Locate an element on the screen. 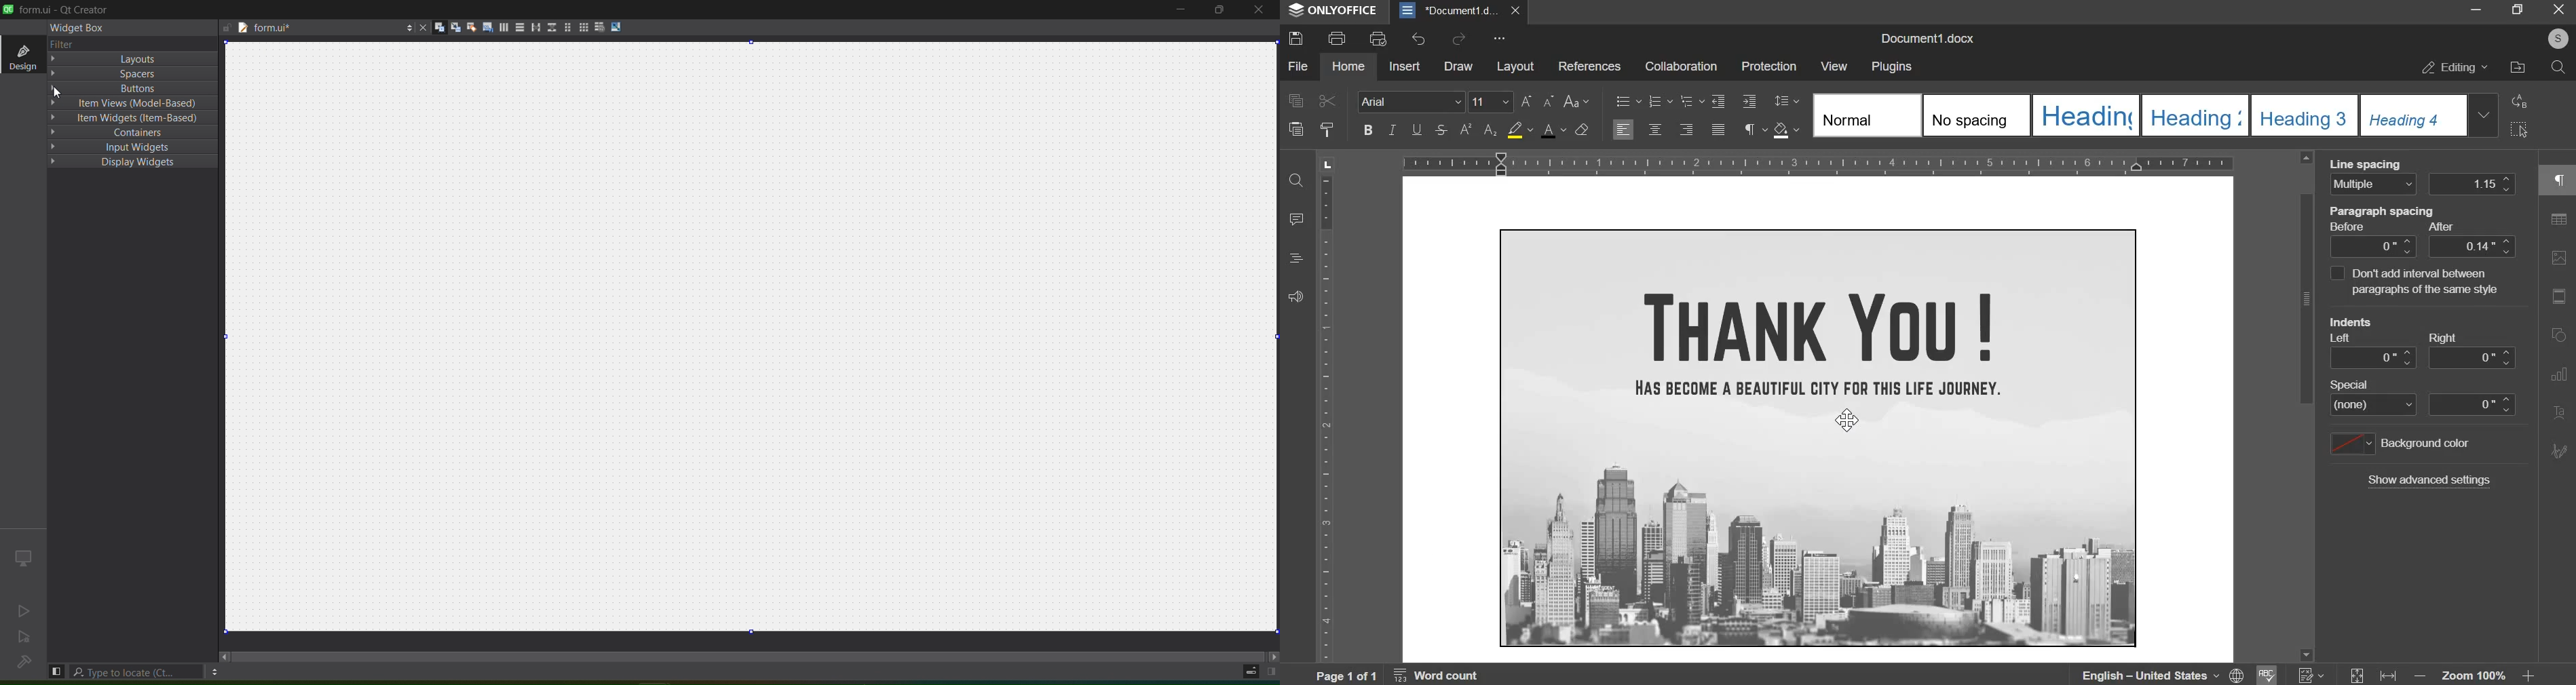 Image resolution: width=2576 pixels, height=700 pixels. break layout is located at coordinates (599, 25).